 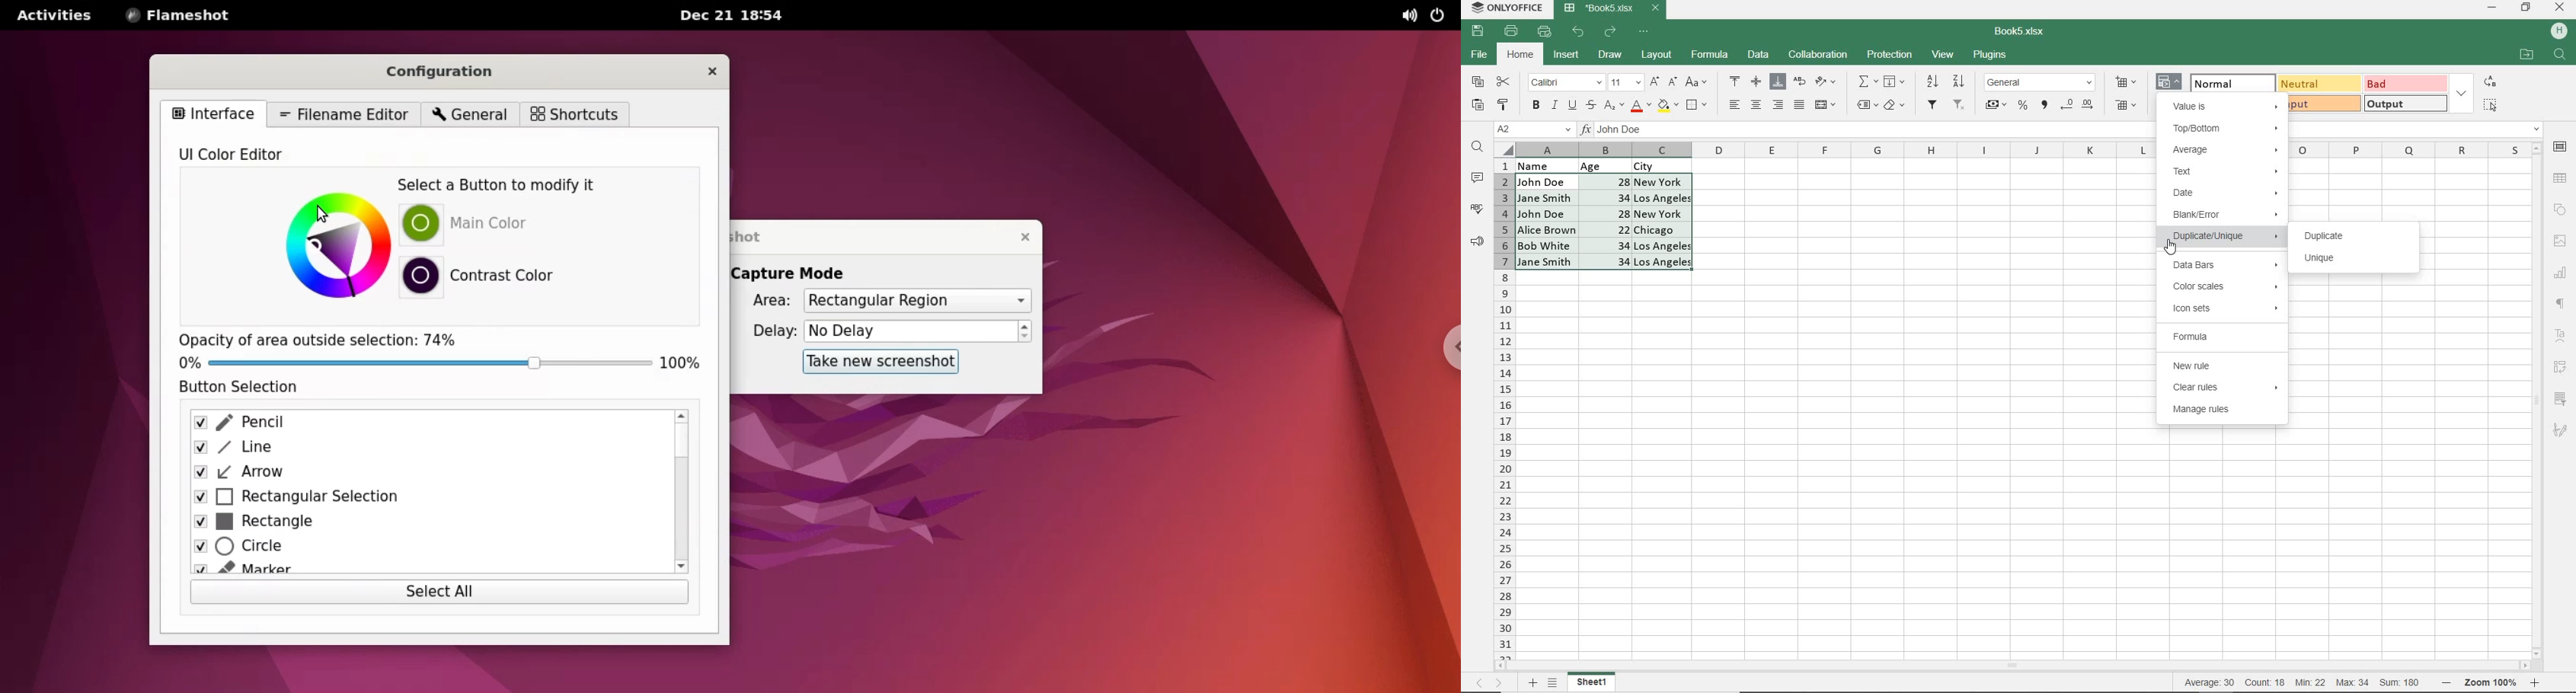 I want to click on sum, so click(x=2397, y=682).